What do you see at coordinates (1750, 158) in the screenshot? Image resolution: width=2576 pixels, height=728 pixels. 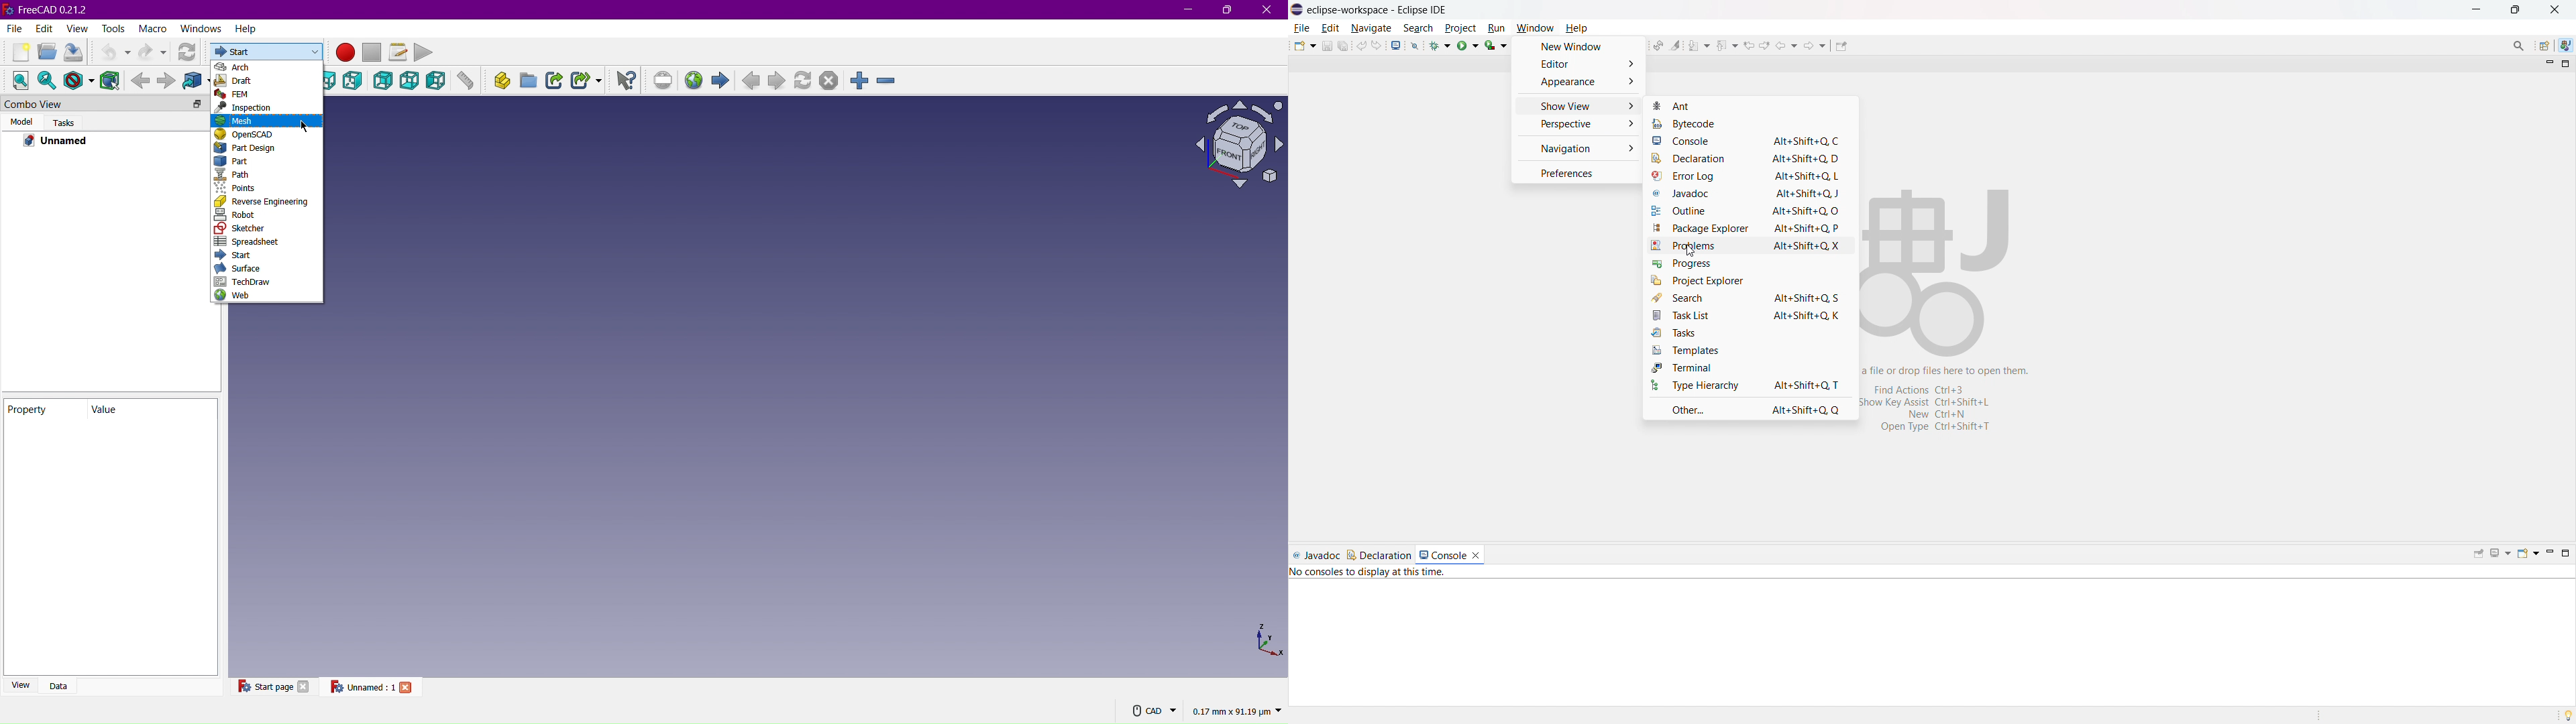 I see `declaration` at bounding box center [1750, 158].